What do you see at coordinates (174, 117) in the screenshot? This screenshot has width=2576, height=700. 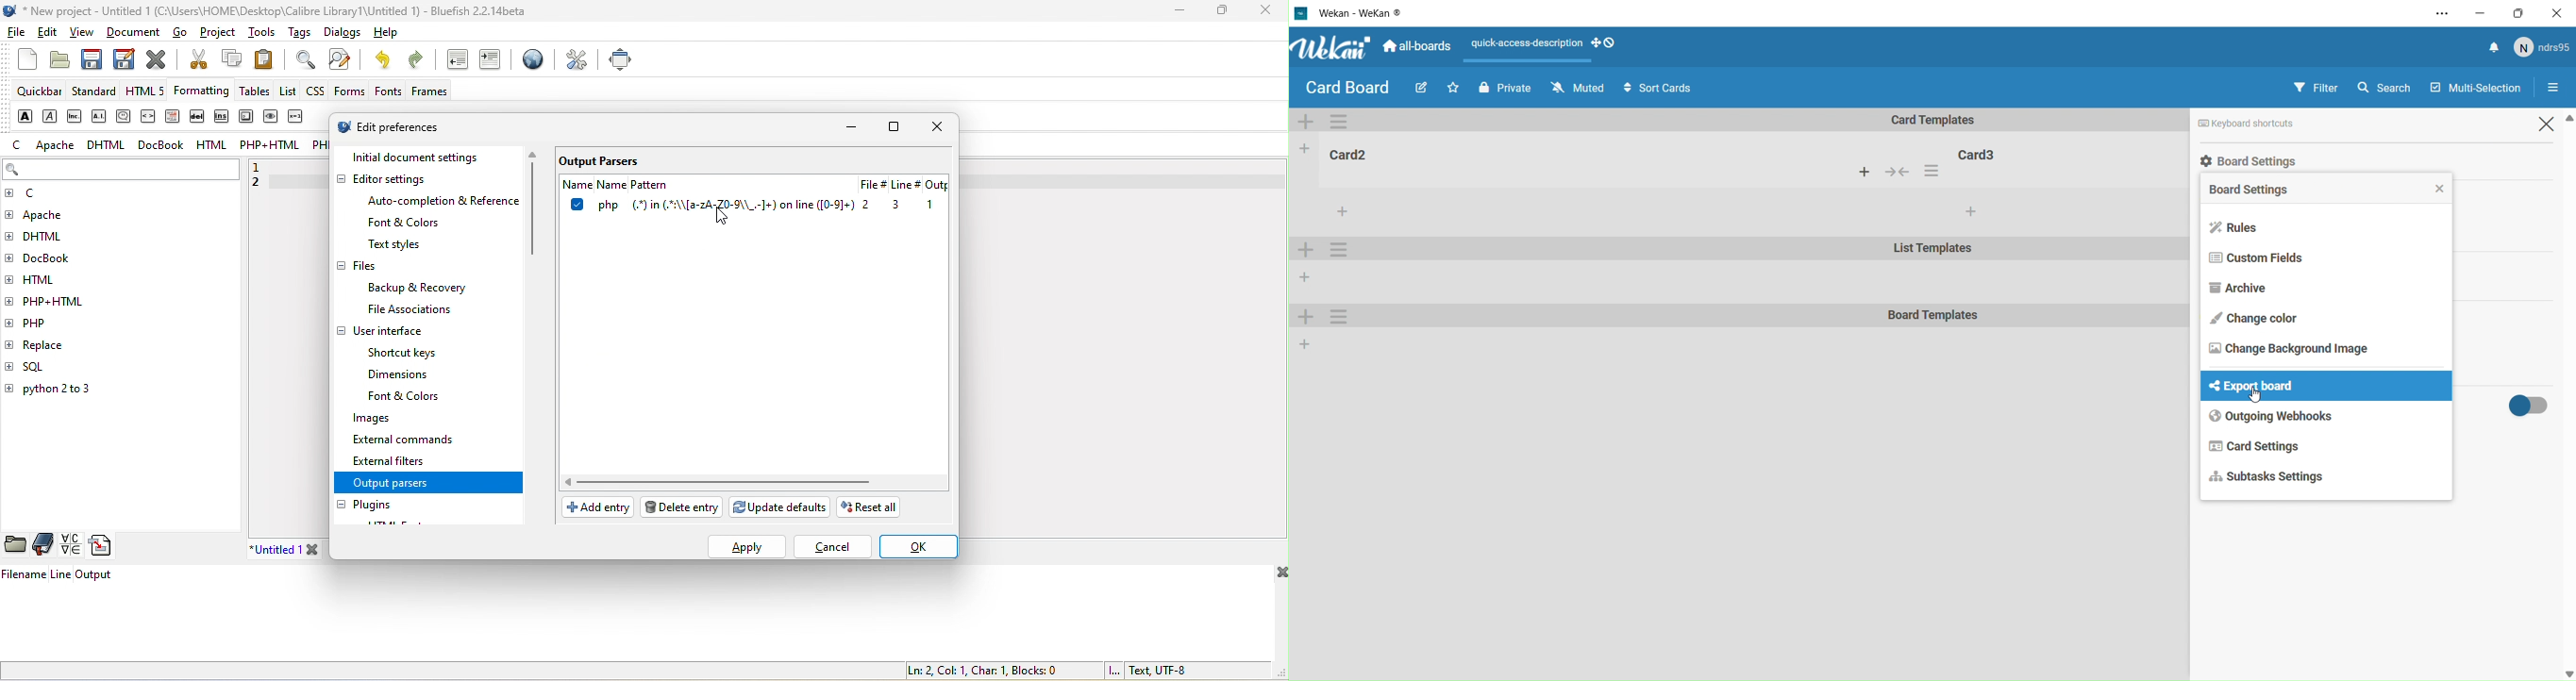 I see `definition` at bounding box center [174, 117].